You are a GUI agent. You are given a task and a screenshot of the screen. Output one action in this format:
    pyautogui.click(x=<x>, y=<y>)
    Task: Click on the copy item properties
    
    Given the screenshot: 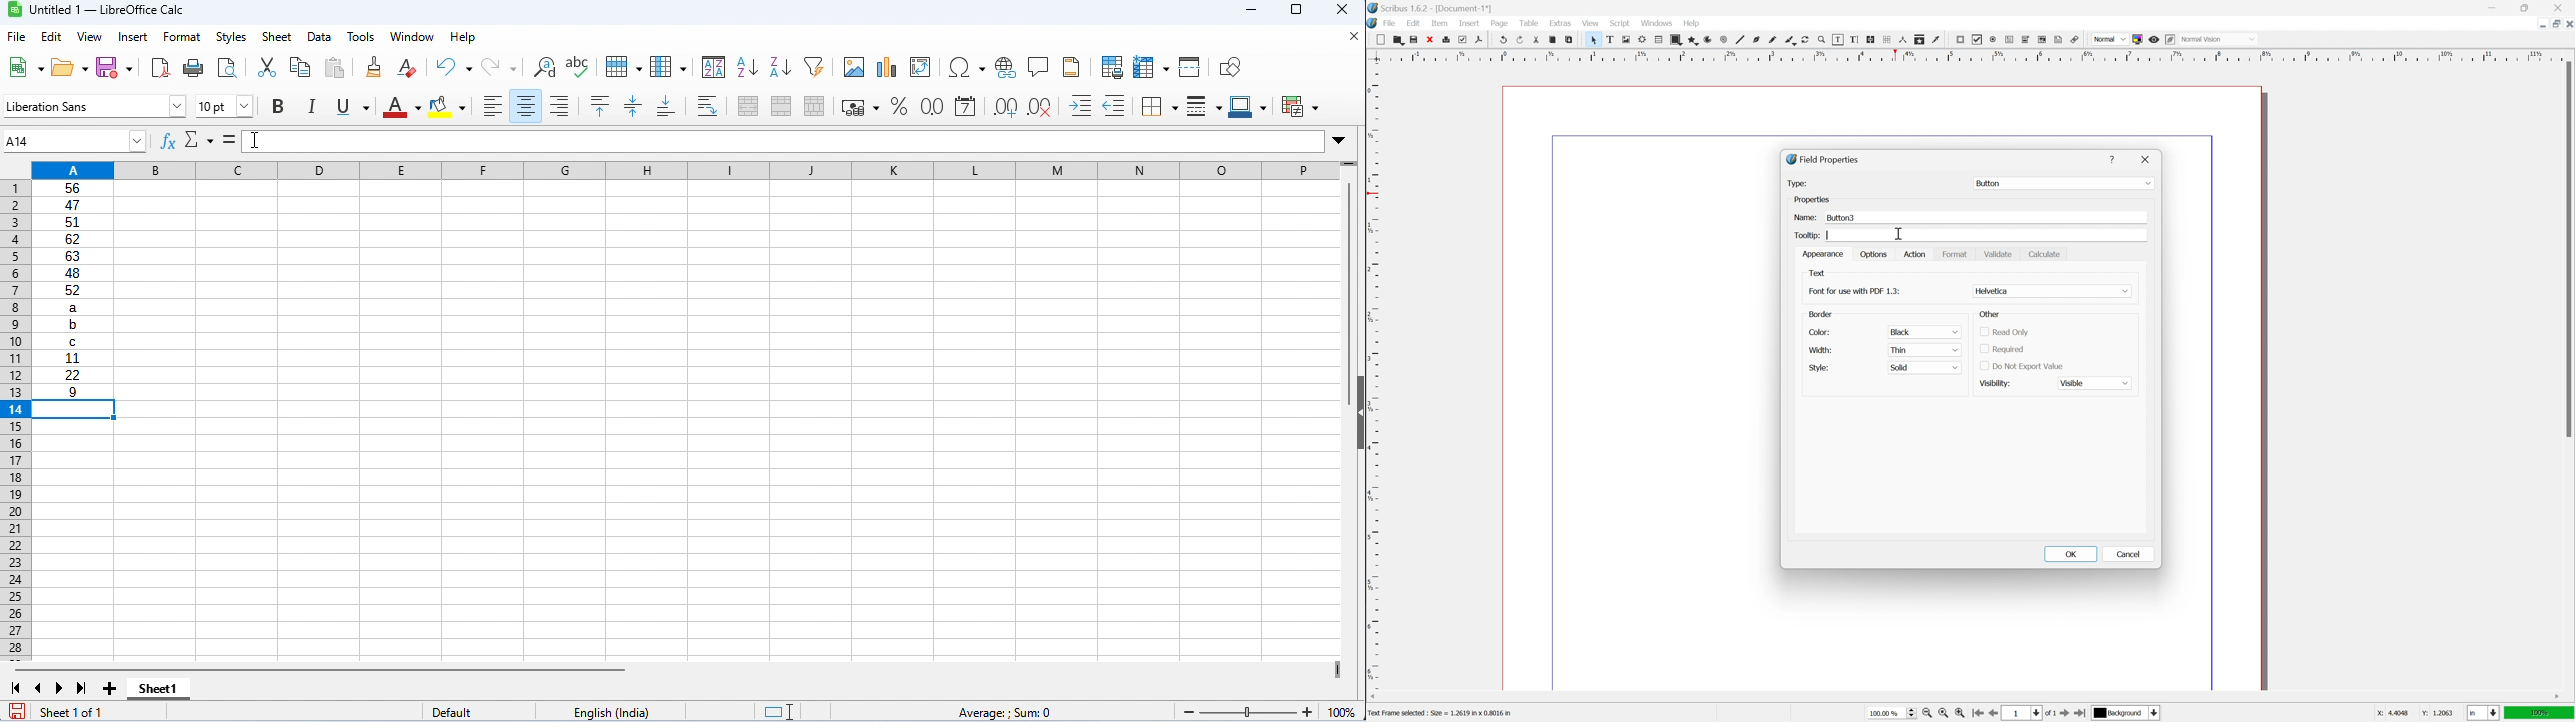 What is the action you would take?
    pyautogui.click(x=1921, y=40)
    